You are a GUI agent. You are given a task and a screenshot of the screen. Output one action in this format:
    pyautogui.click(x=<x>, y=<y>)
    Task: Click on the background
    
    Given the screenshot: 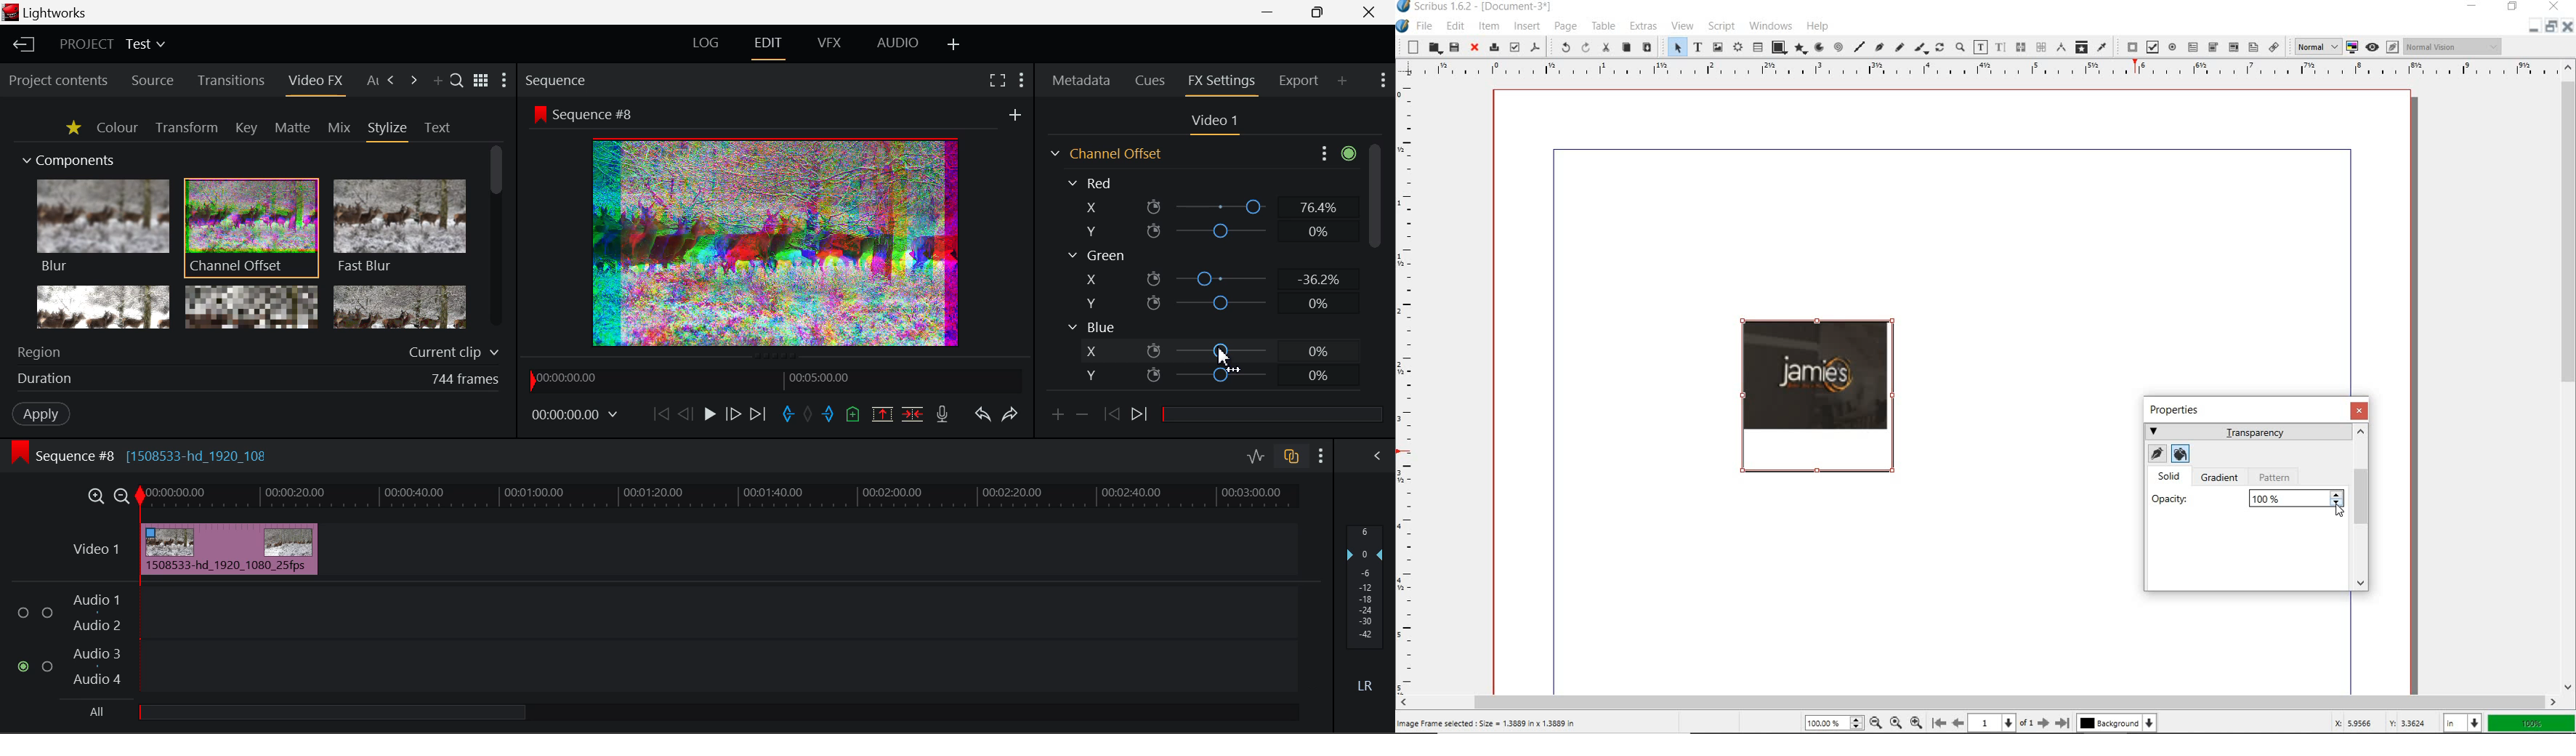 What is the action you would take?
    pyautogui.click(x=2116, y=723)
    